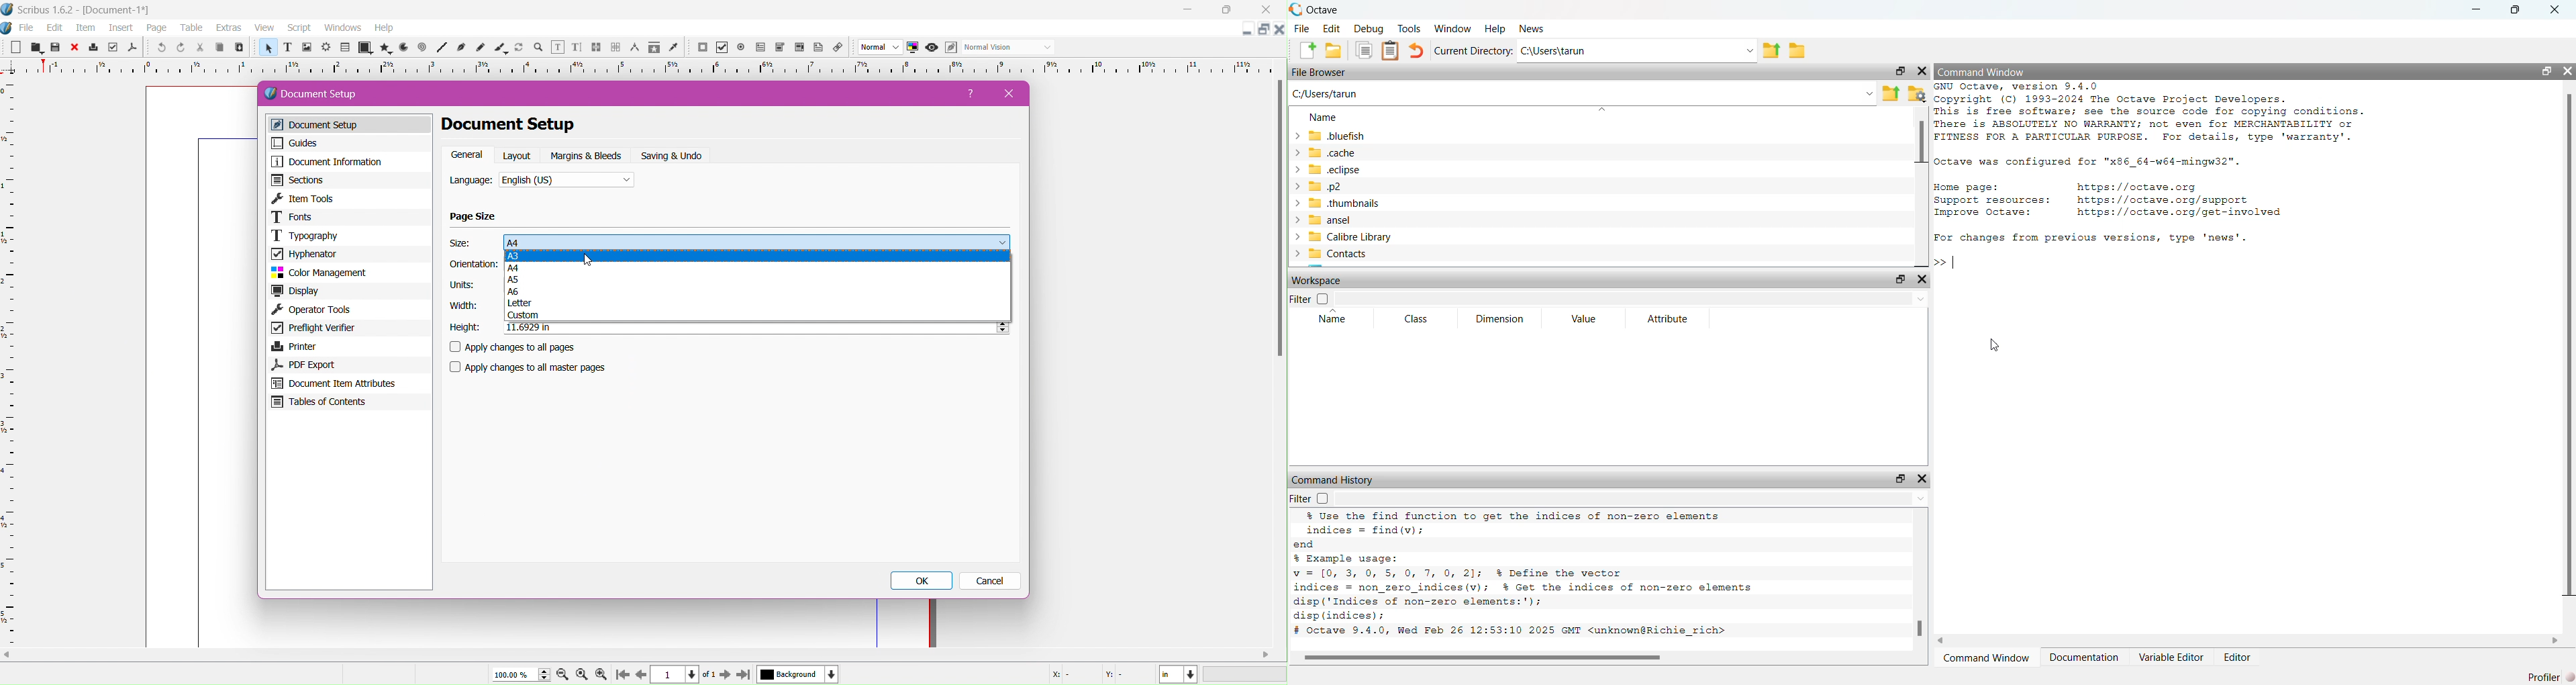  What do you see at coordinates (564, 676) in the screenshot?
I see `zoom out` at bounding box center [564, 676].